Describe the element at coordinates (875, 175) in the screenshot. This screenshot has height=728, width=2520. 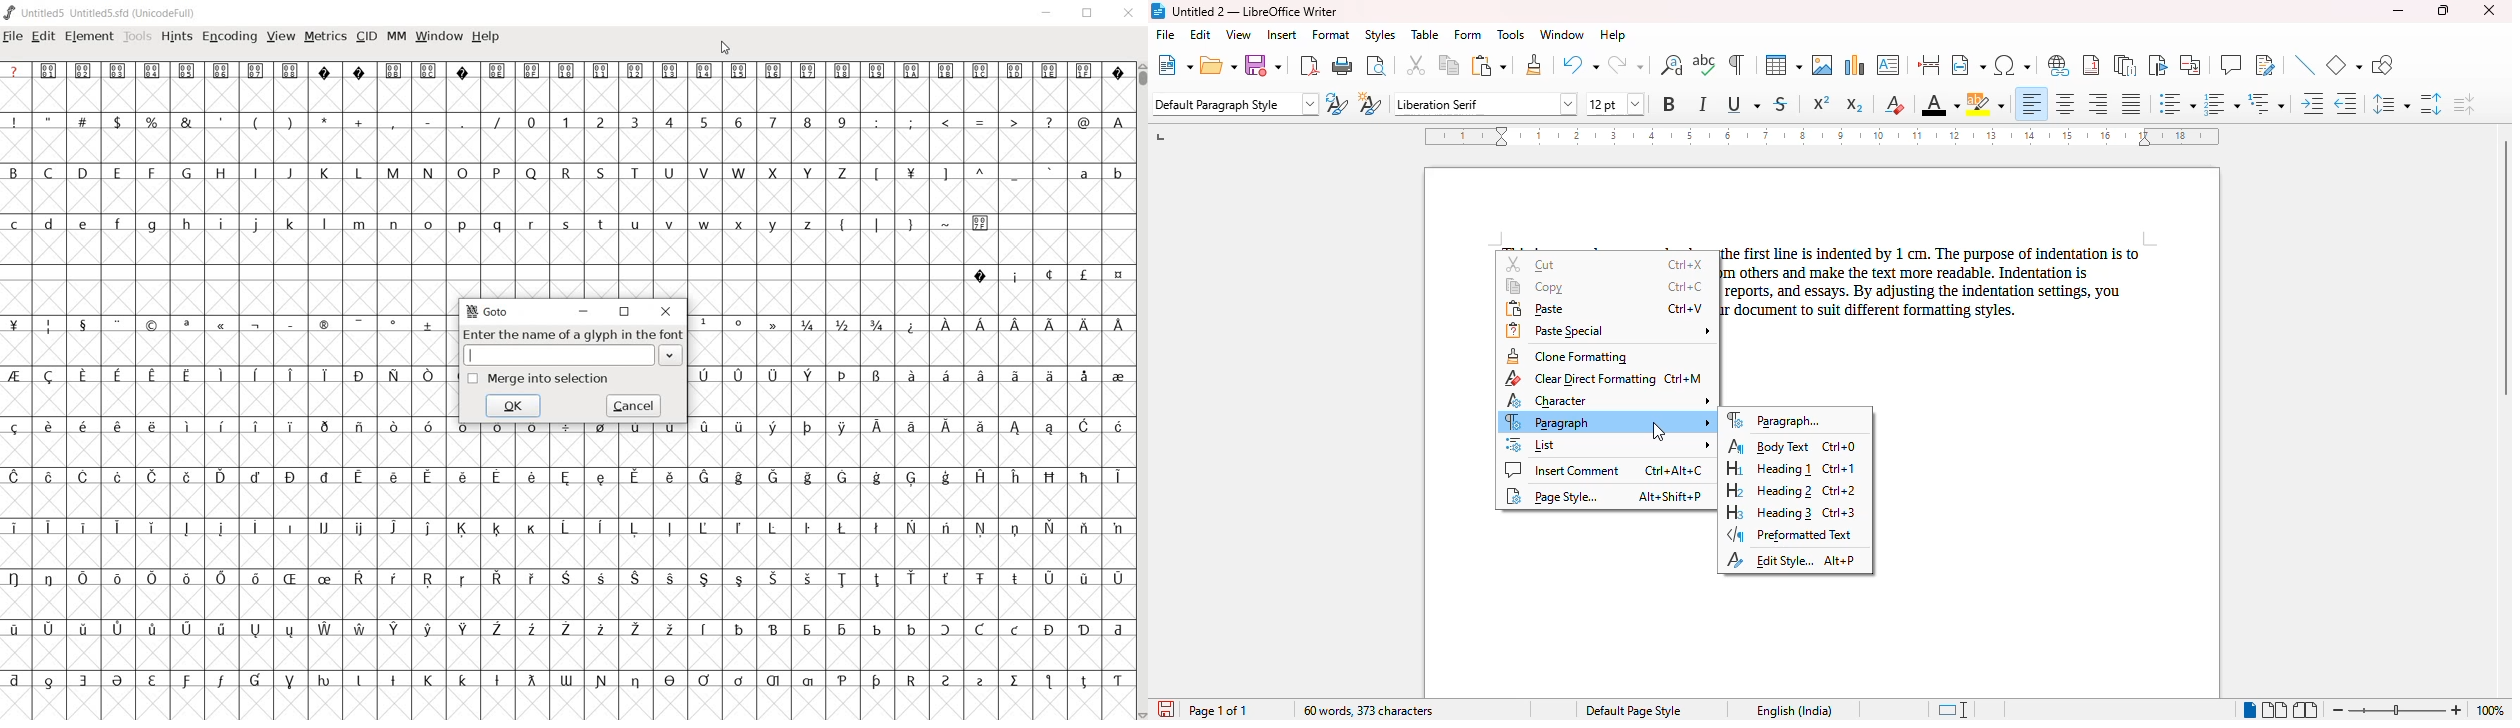
I see `[` at that location.